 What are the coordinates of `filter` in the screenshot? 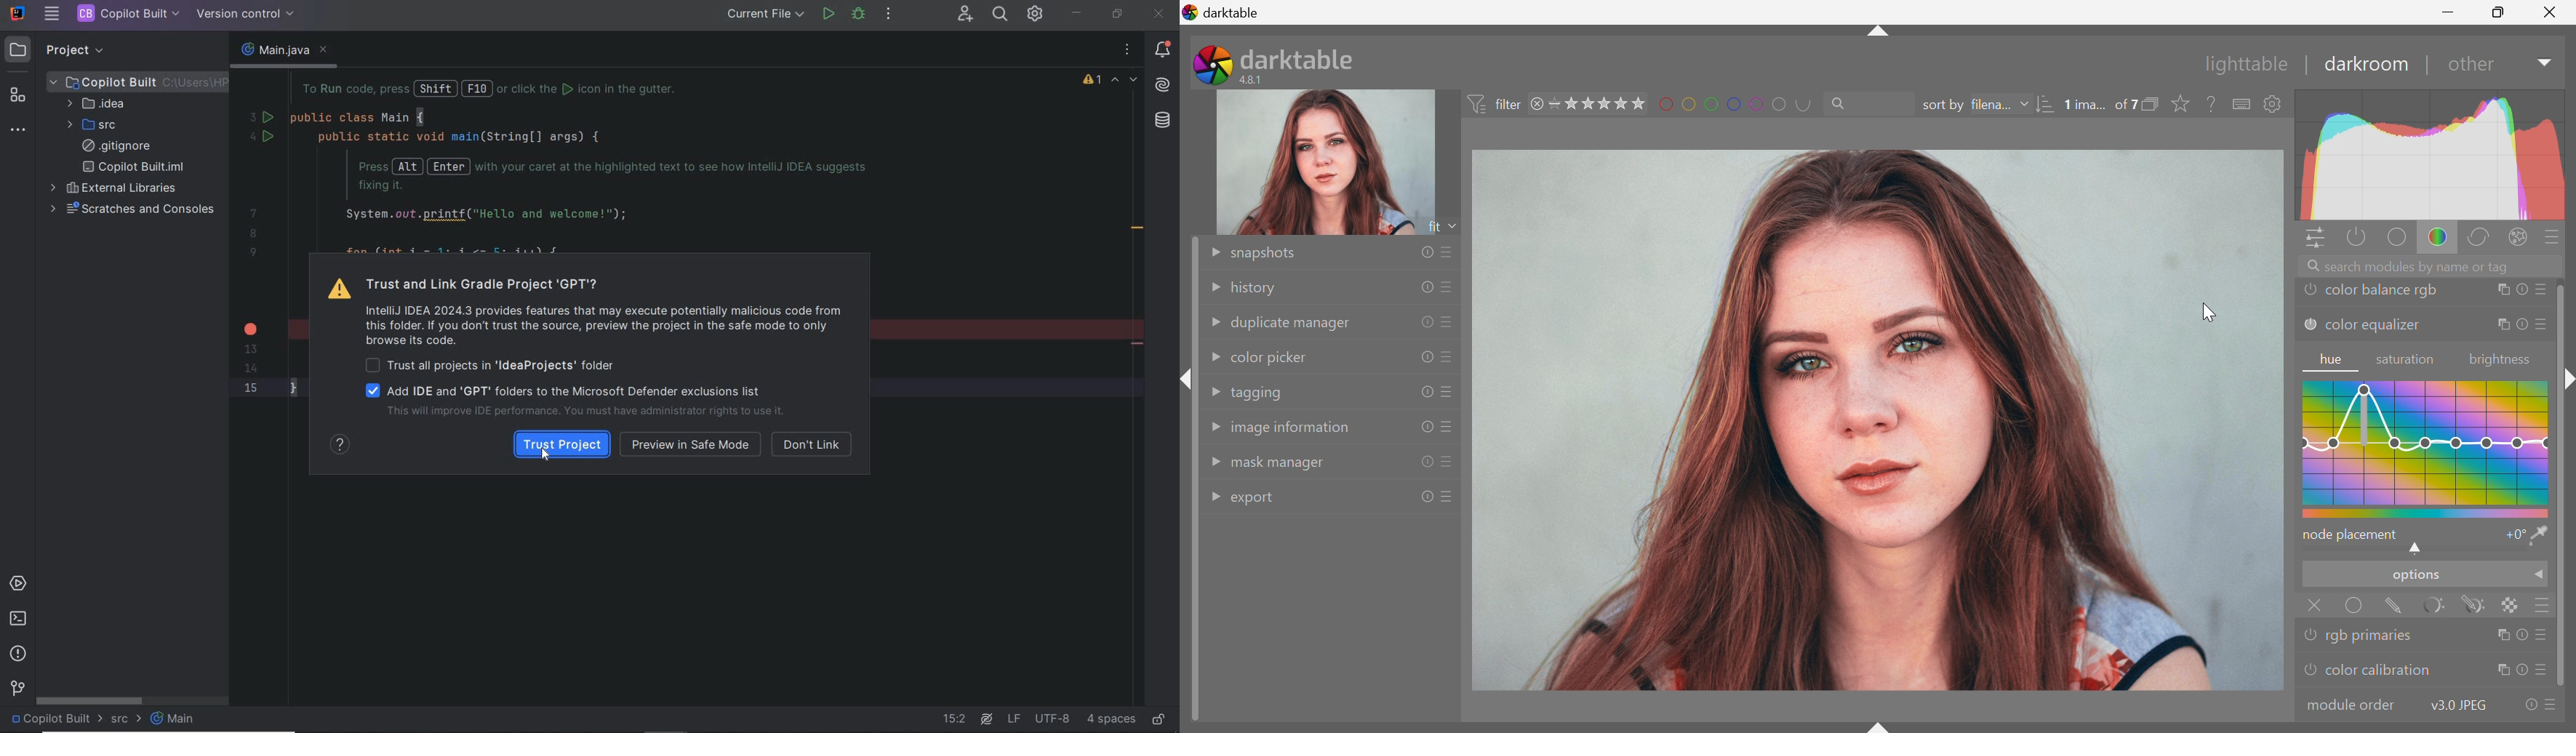 It's located at (1493, 102).